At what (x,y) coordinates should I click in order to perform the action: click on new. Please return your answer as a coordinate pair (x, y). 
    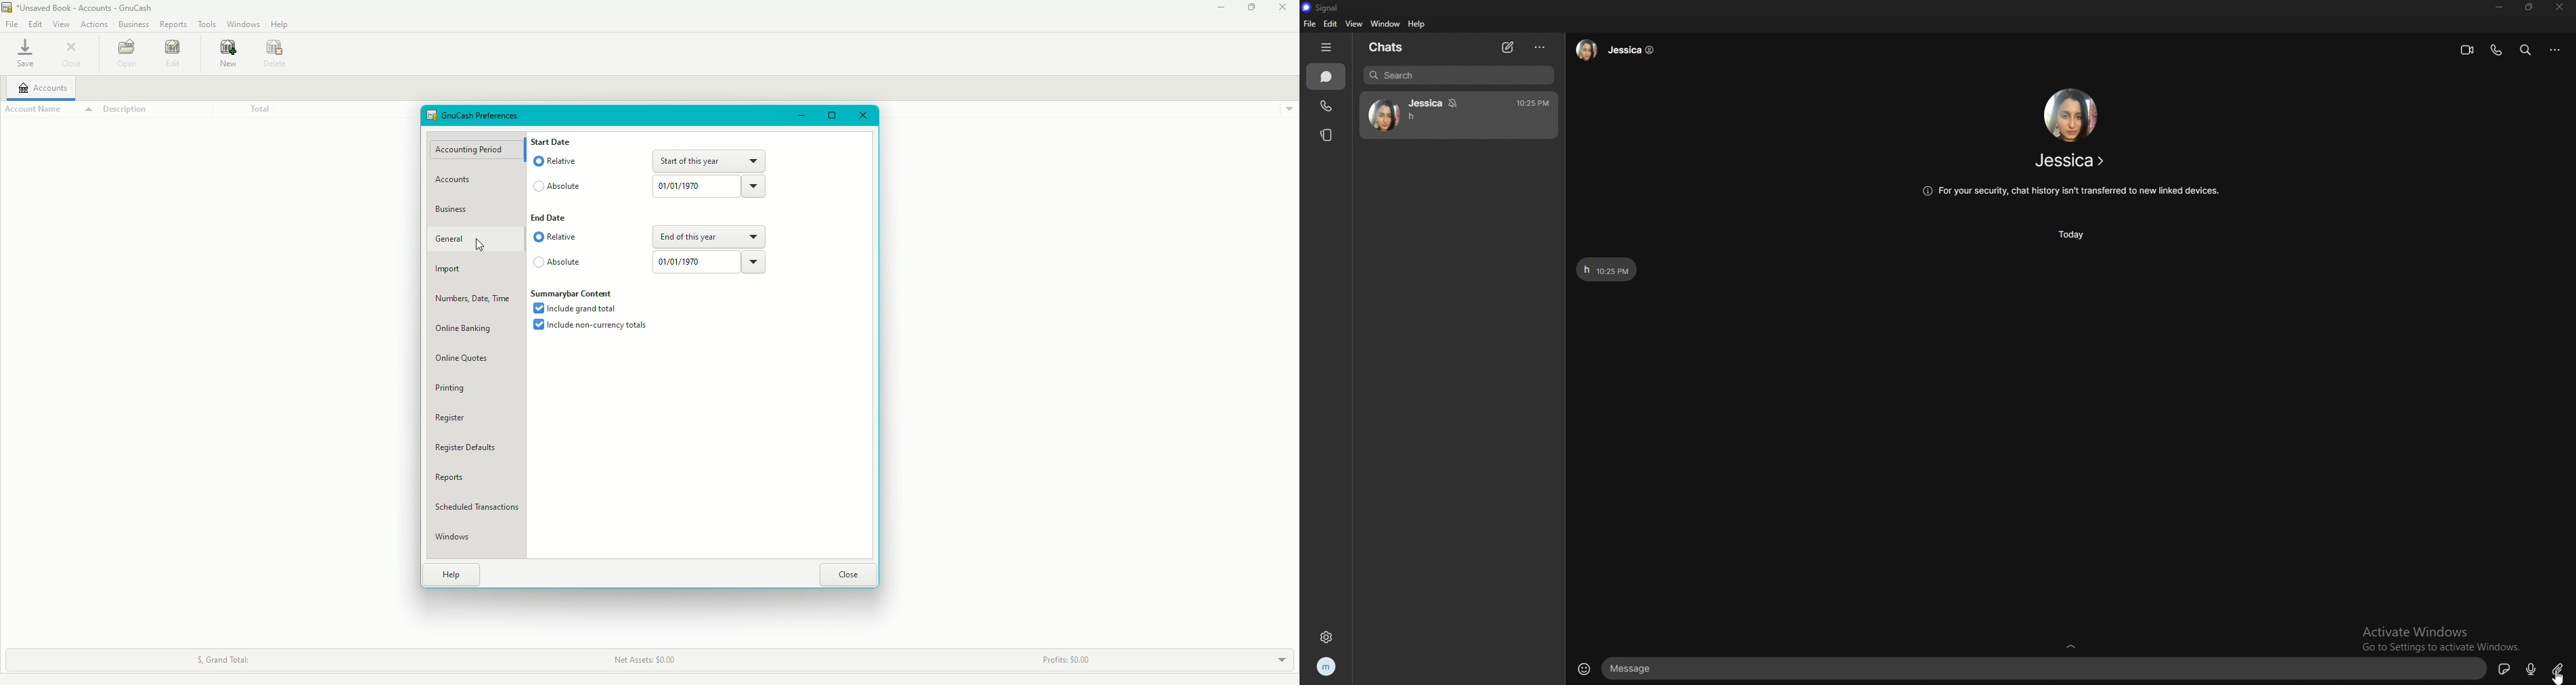
    Looking at the image, I should click on (225, 56).